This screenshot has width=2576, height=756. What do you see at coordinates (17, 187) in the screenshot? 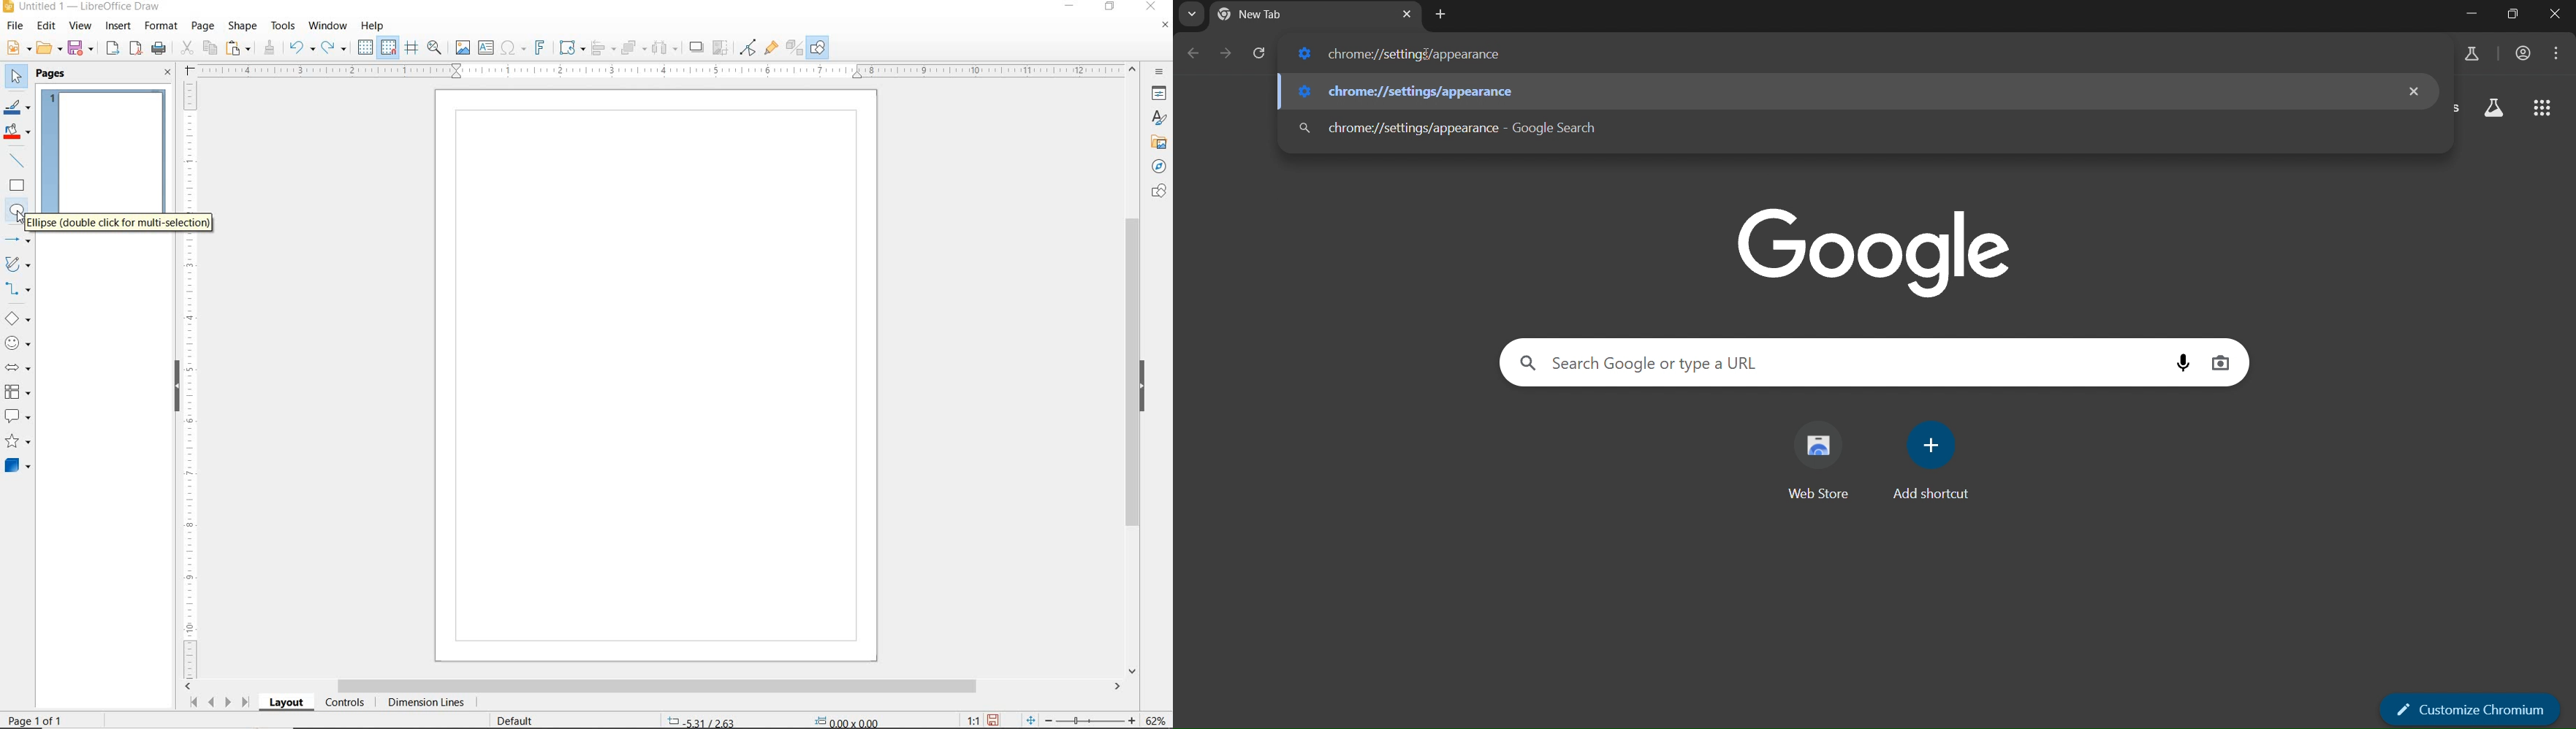
I see `RECTANGLE` at bounding box center [17, 187].